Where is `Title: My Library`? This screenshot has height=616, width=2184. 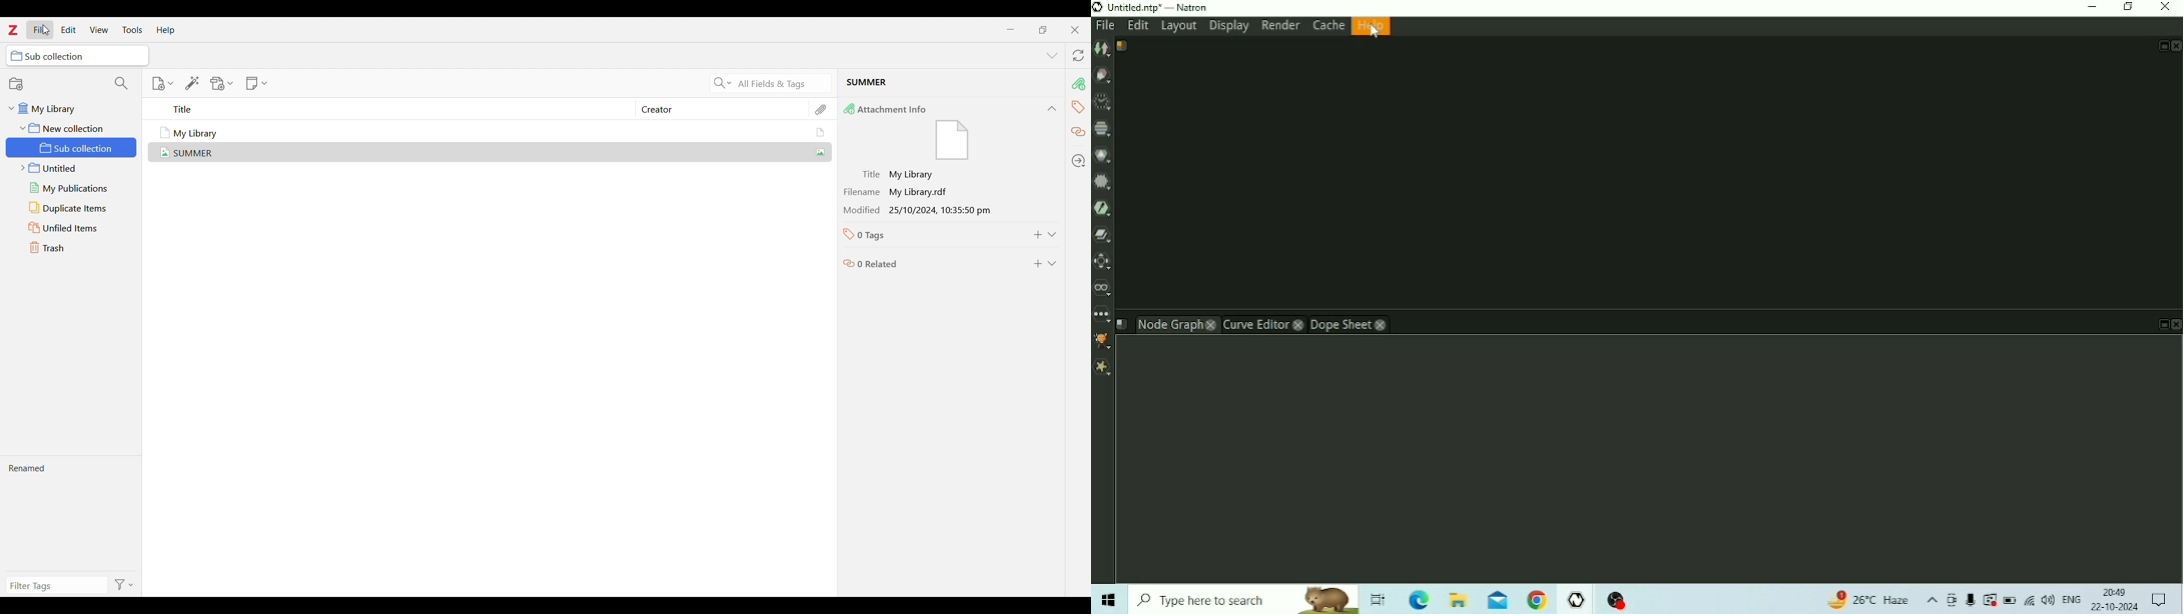 Title: My Library is located at coordinates (931, 175).